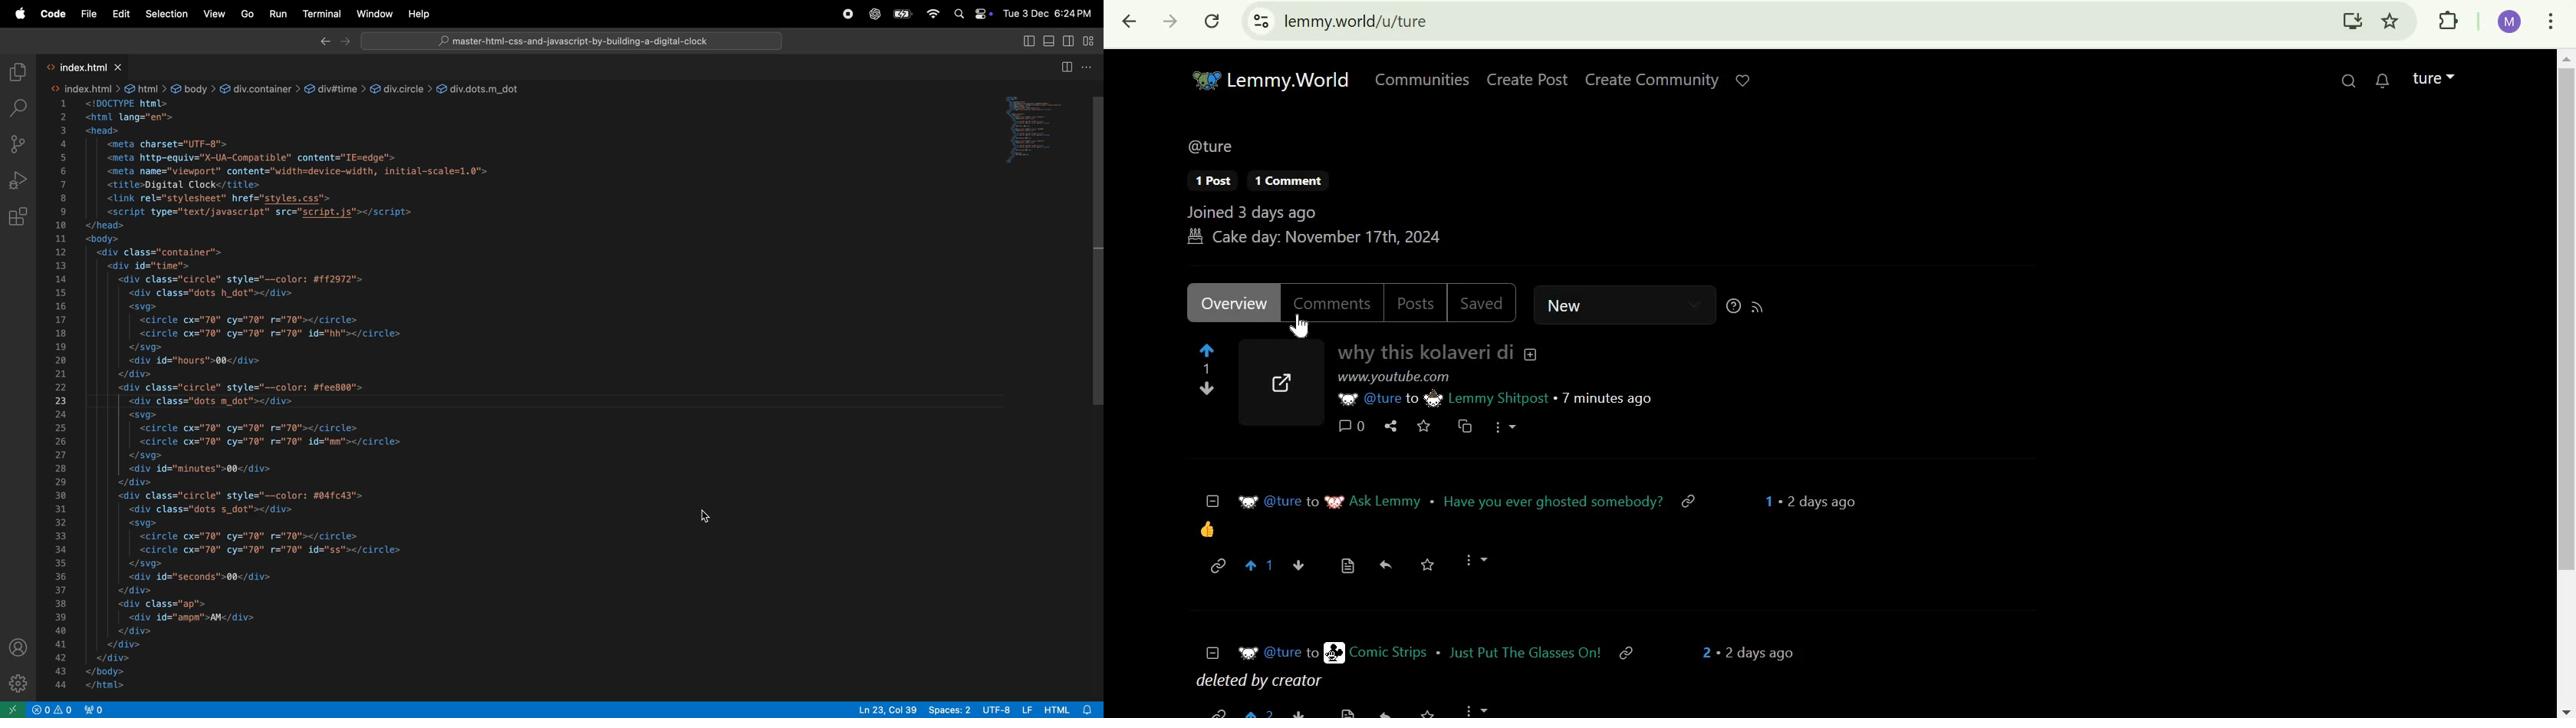  What do you see at coordinates (1211, 143) in the screenshot?
I see `@ture` at bounding box center [1211, 143].